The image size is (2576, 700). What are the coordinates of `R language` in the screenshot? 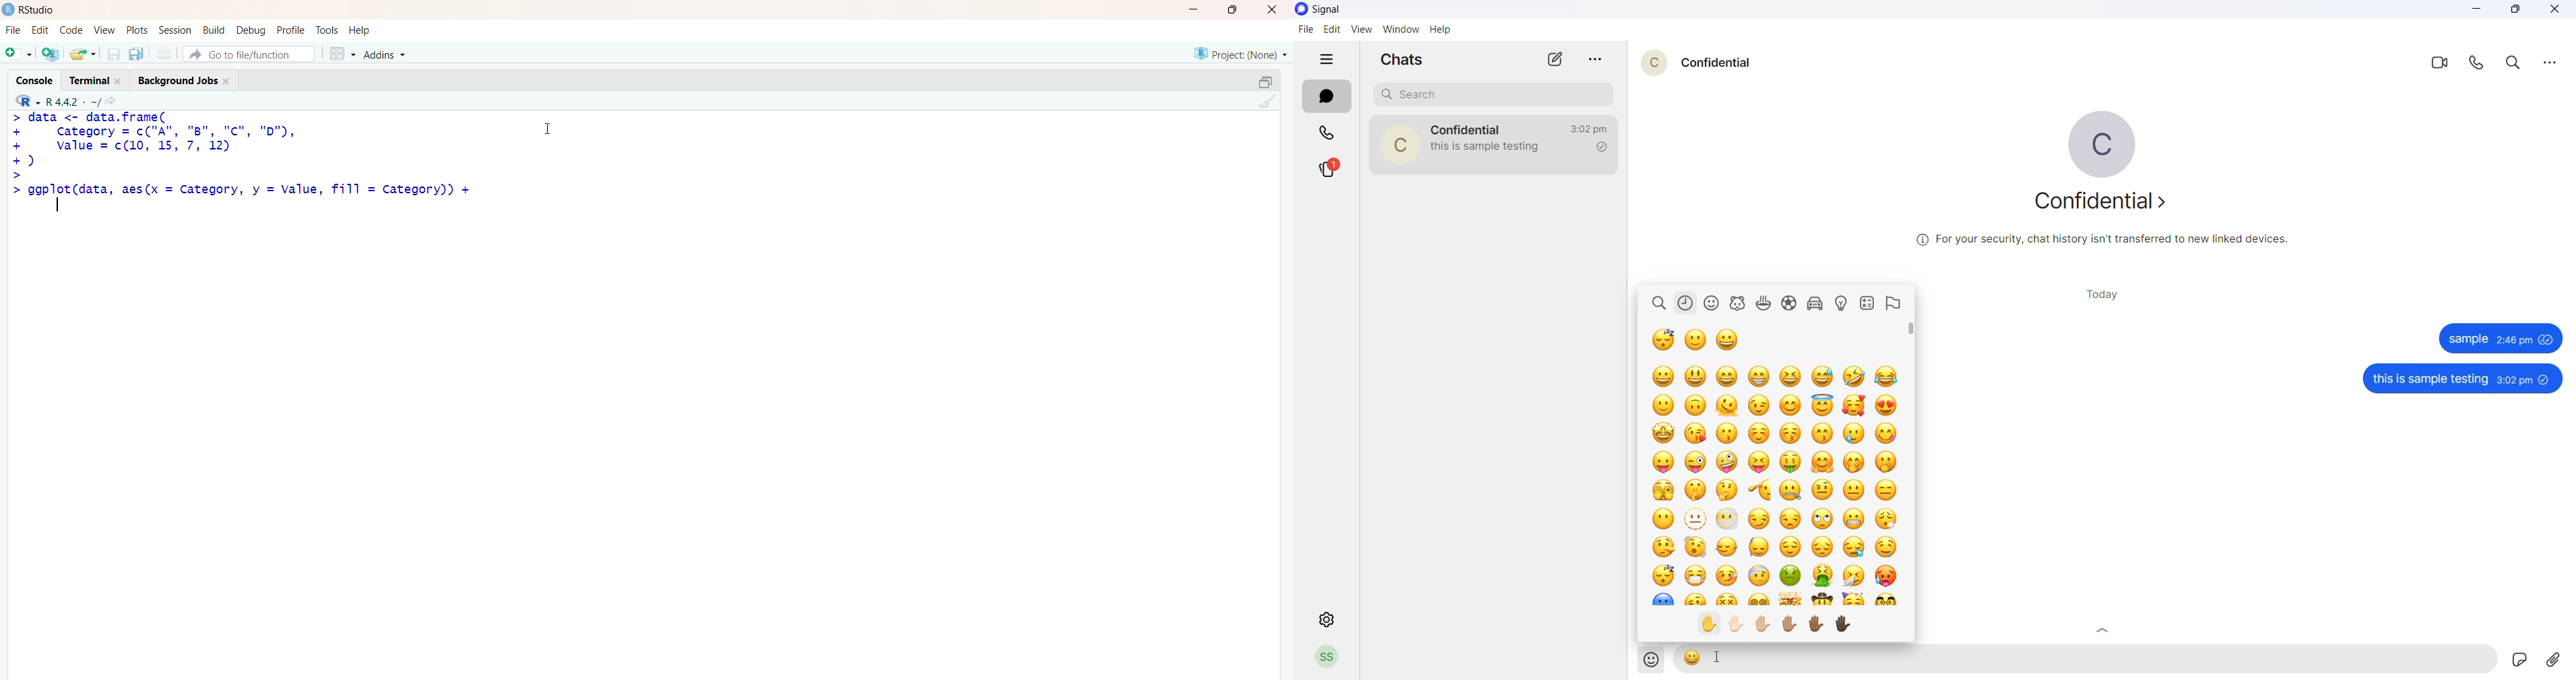 It's located at (29, 101).